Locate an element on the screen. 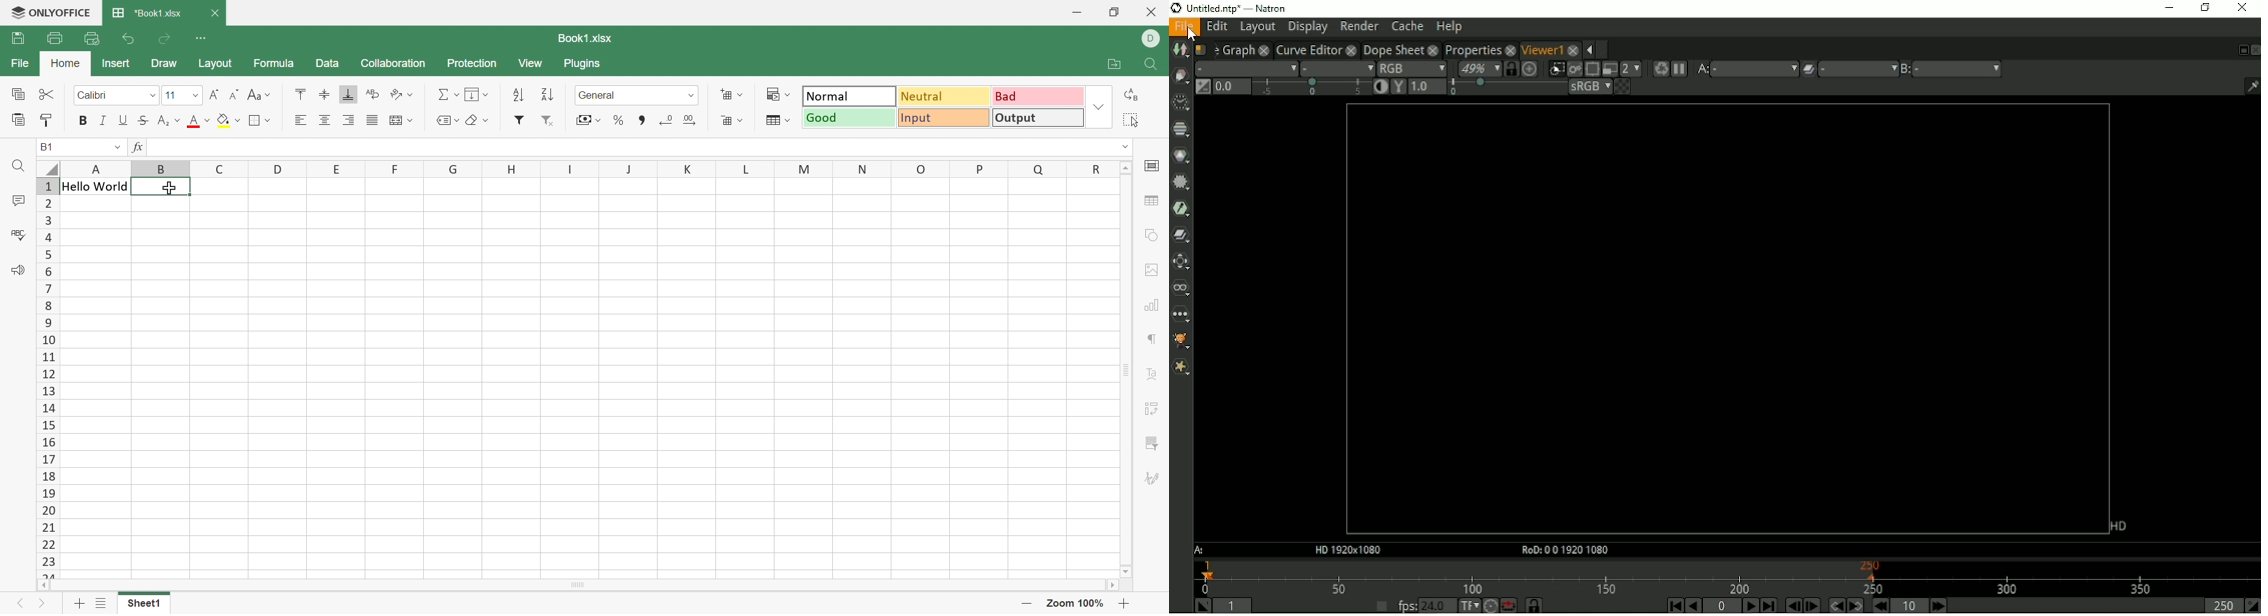 The width and height of the screenshot is (2268, 616). Row numbers is located at coordinates (48, 377).